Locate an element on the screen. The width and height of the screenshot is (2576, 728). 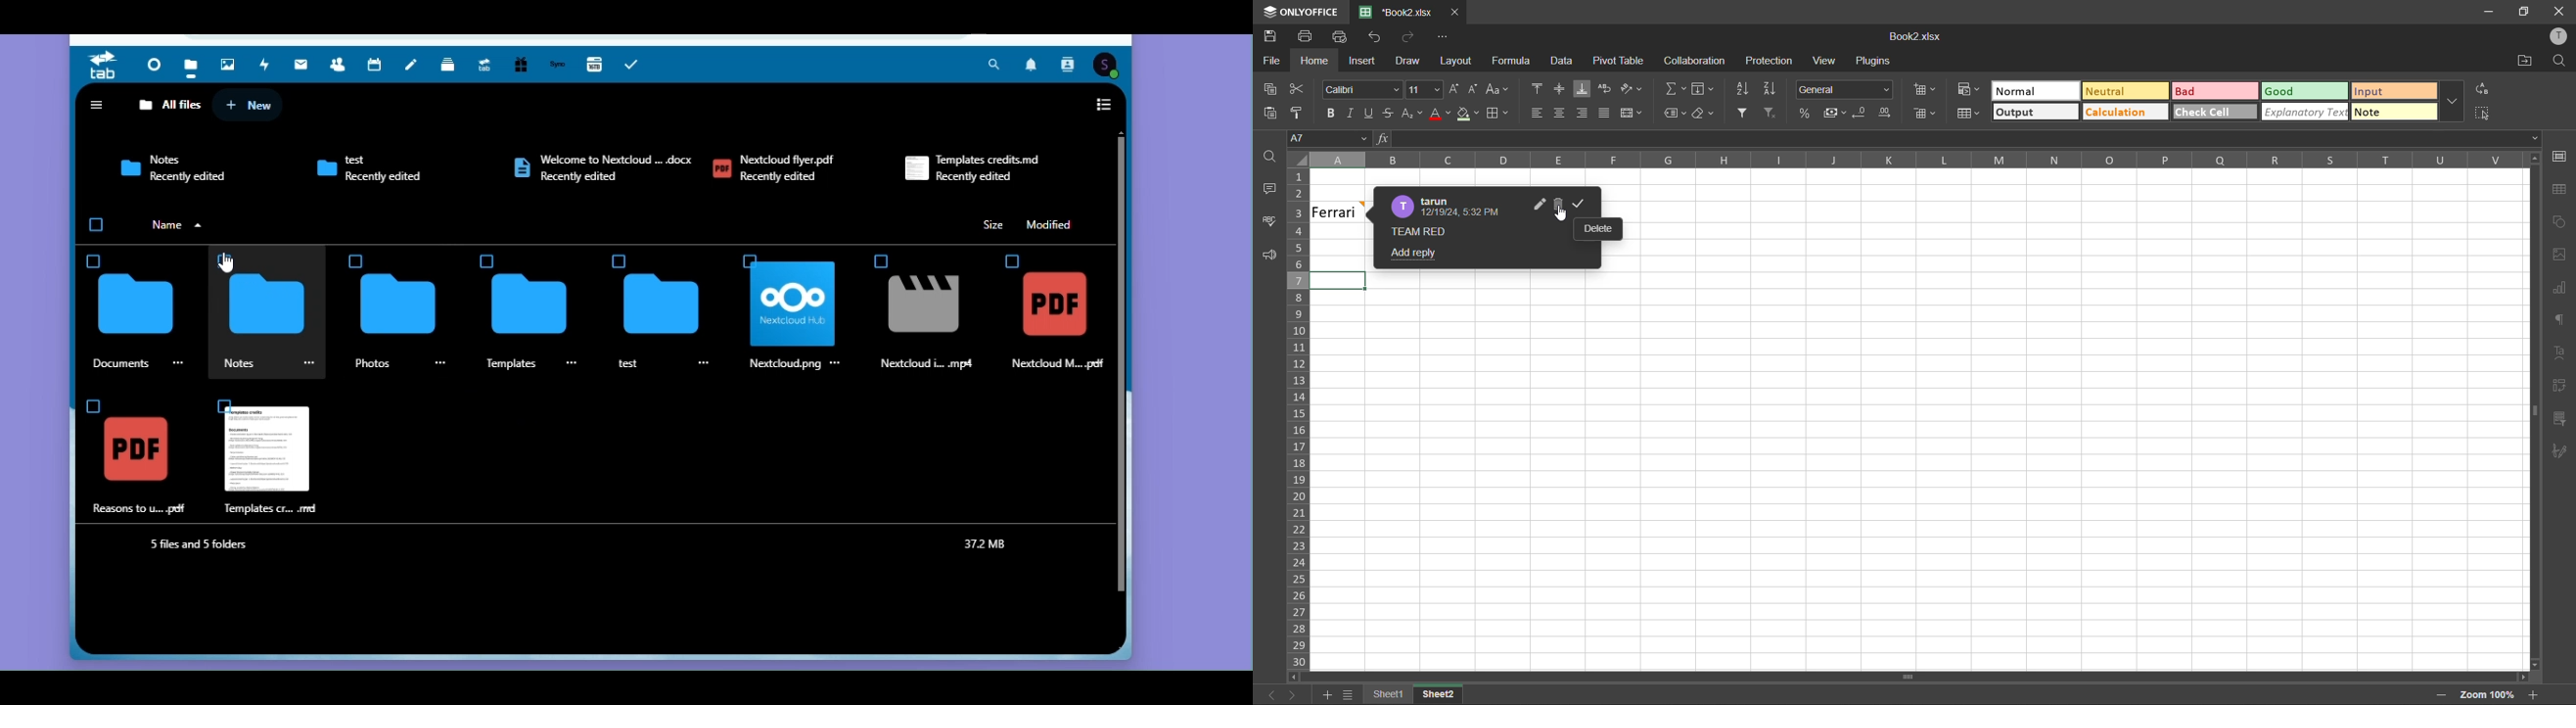
delete cells is located at coordinates (1924, 115).